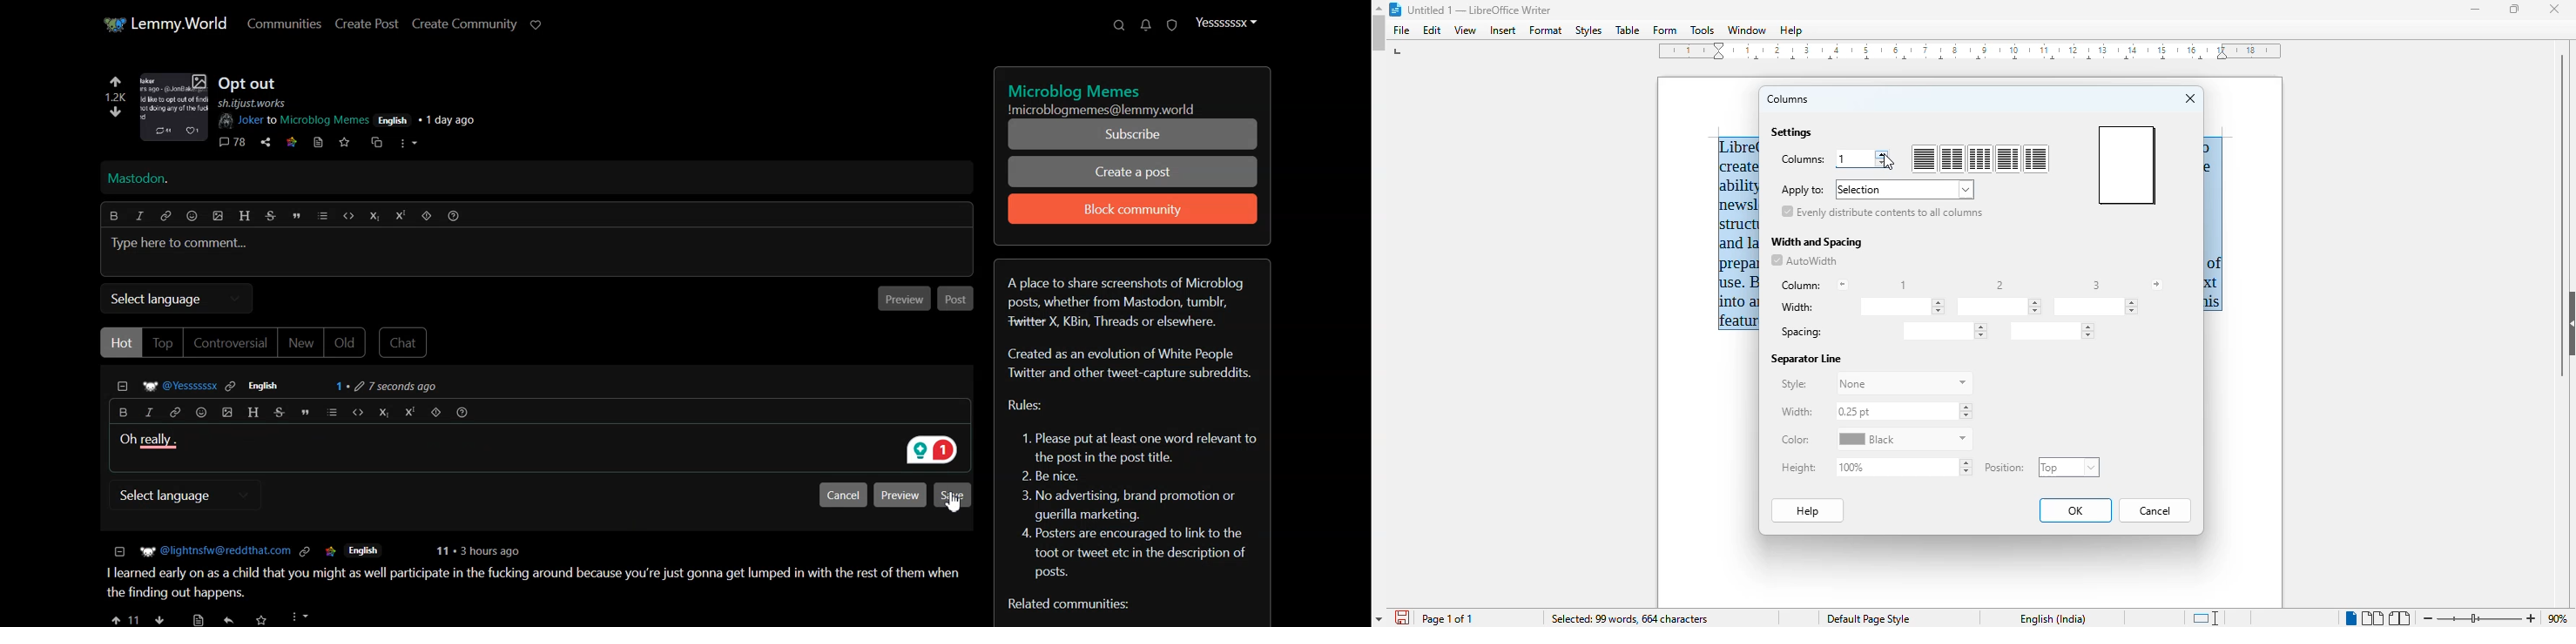 The width and height of the screenshot is (2576, 644). I want to click on Formatting help, so click(463, 413).